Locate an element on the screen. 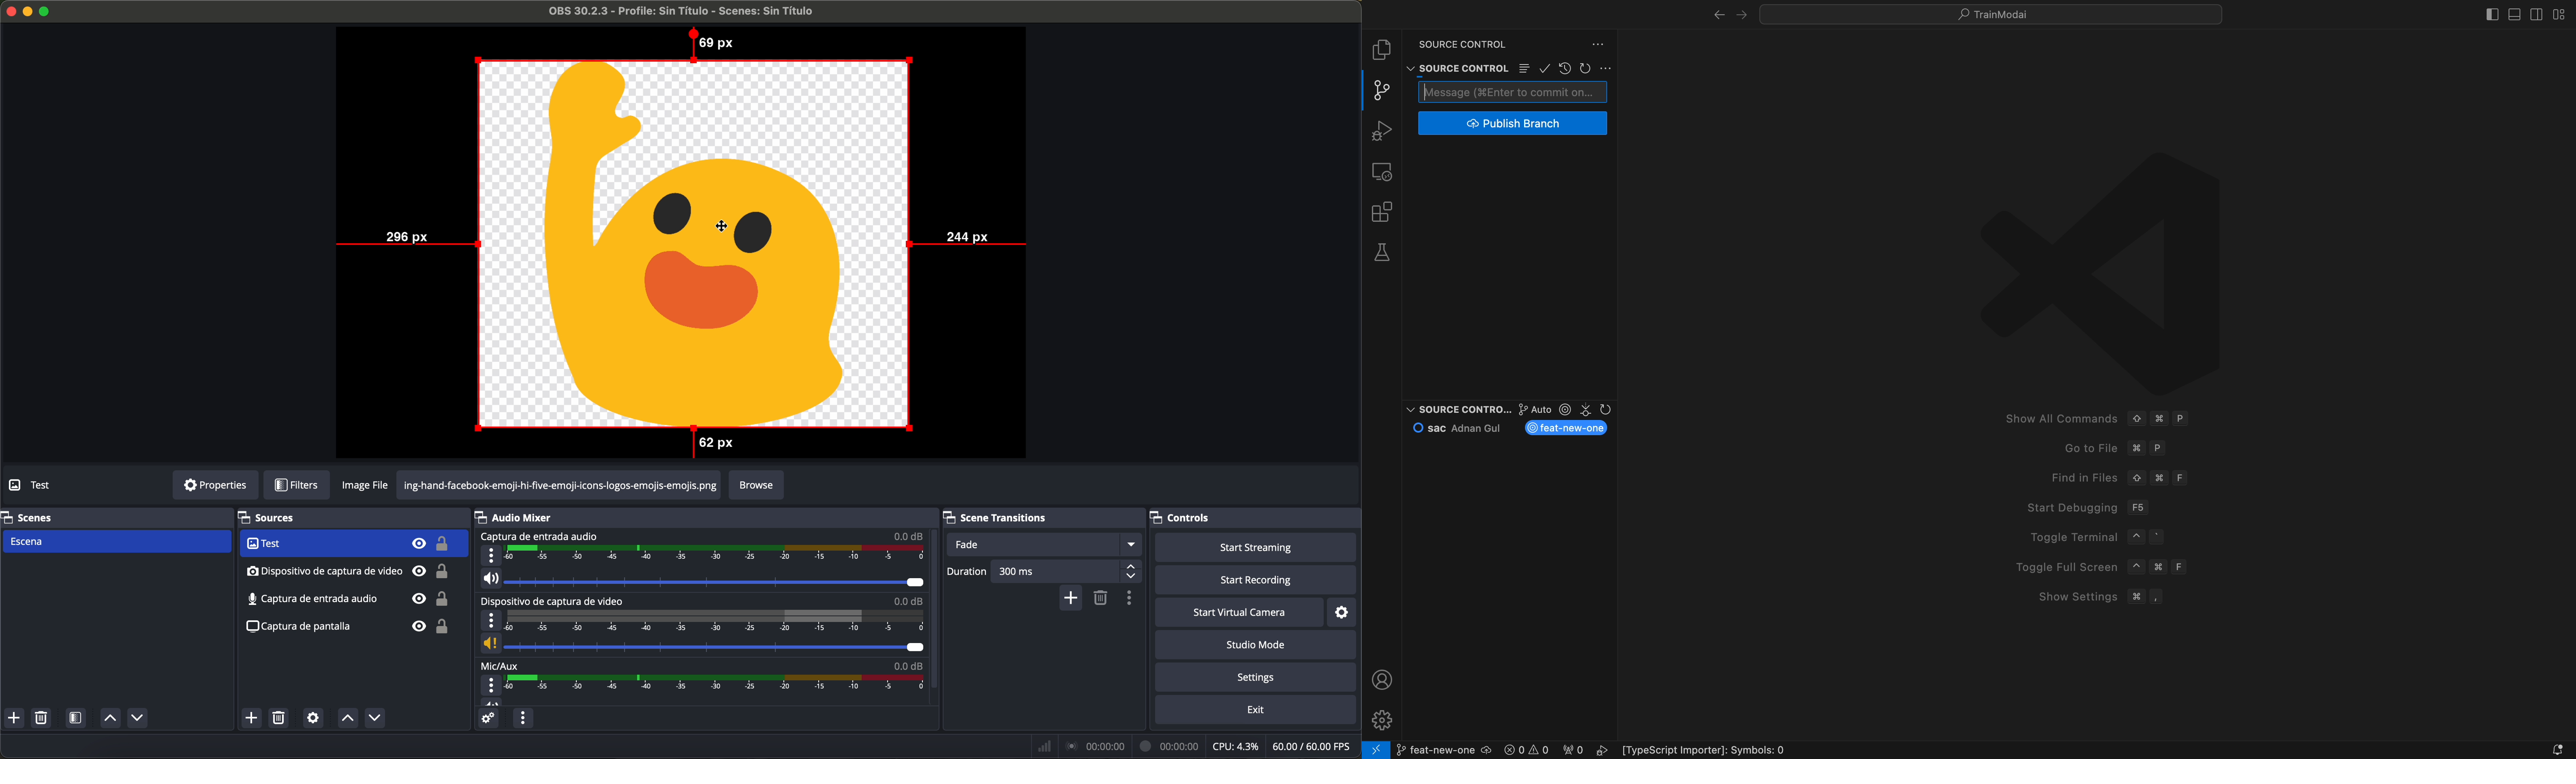 This screenshot has height=784, width=2576. click on add source is located at coordinates (254, 719).